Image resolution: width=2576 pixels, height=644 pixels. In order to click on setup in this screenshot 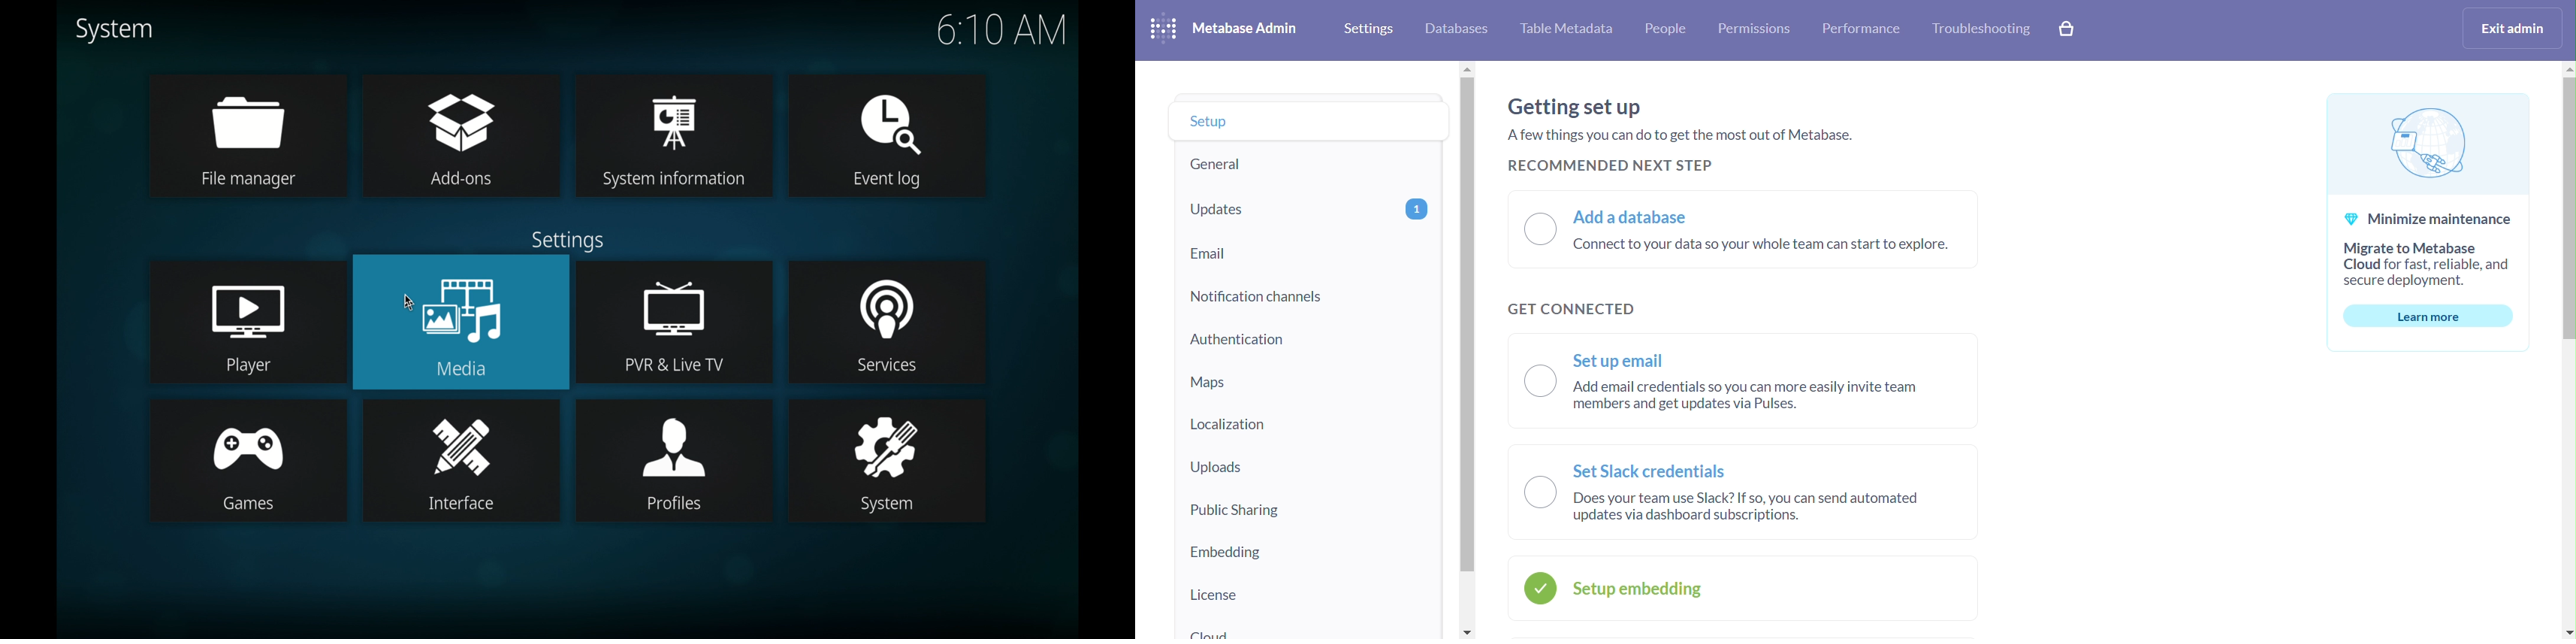, I will do `click(1304, 120)`.